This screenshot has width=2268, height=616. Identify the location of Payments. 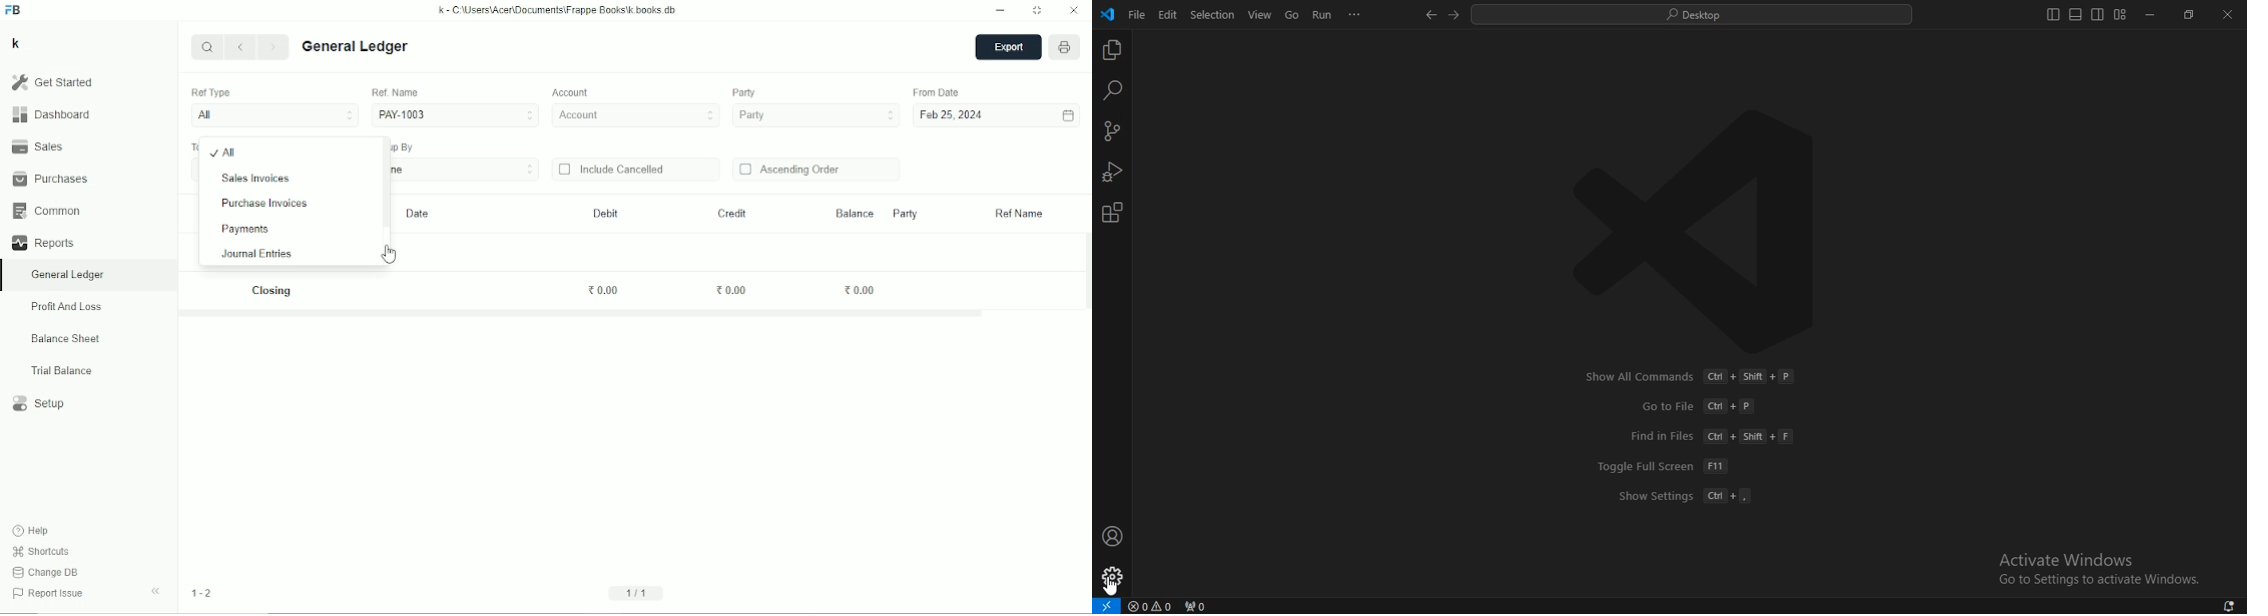
(244, 229).